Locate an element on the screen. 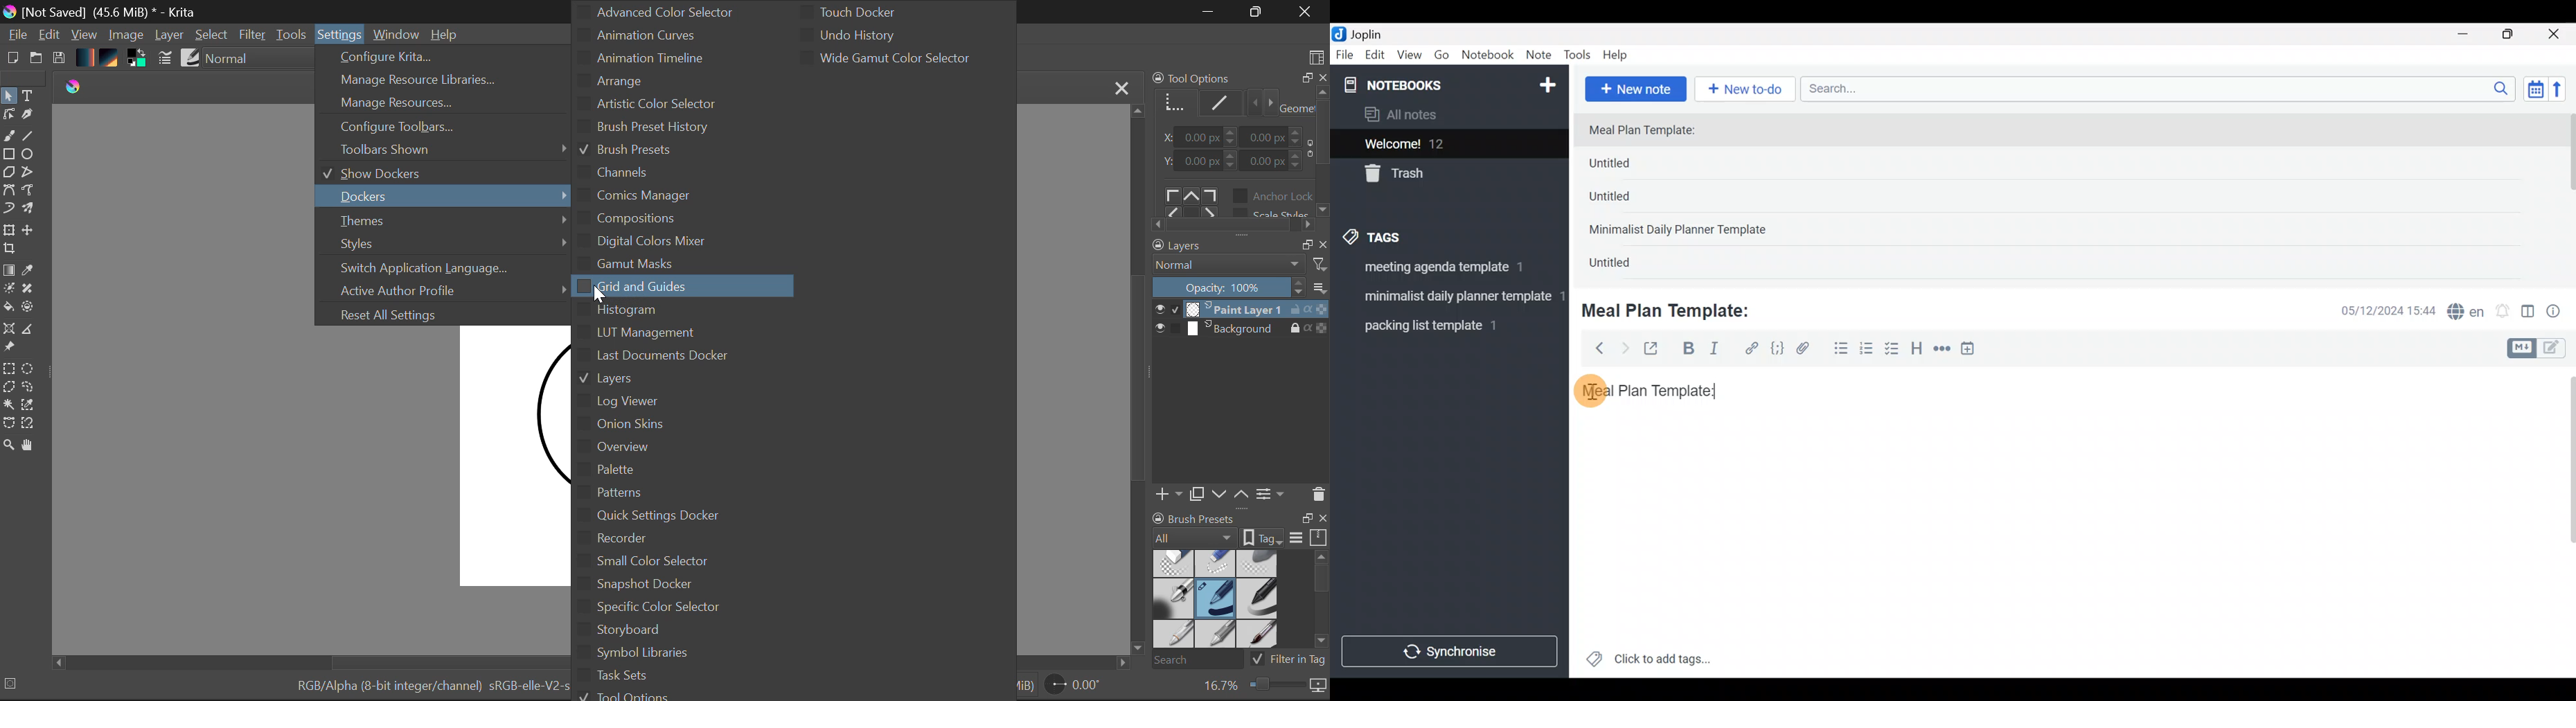  Tag 1 is located at coordinates (1445, 271).